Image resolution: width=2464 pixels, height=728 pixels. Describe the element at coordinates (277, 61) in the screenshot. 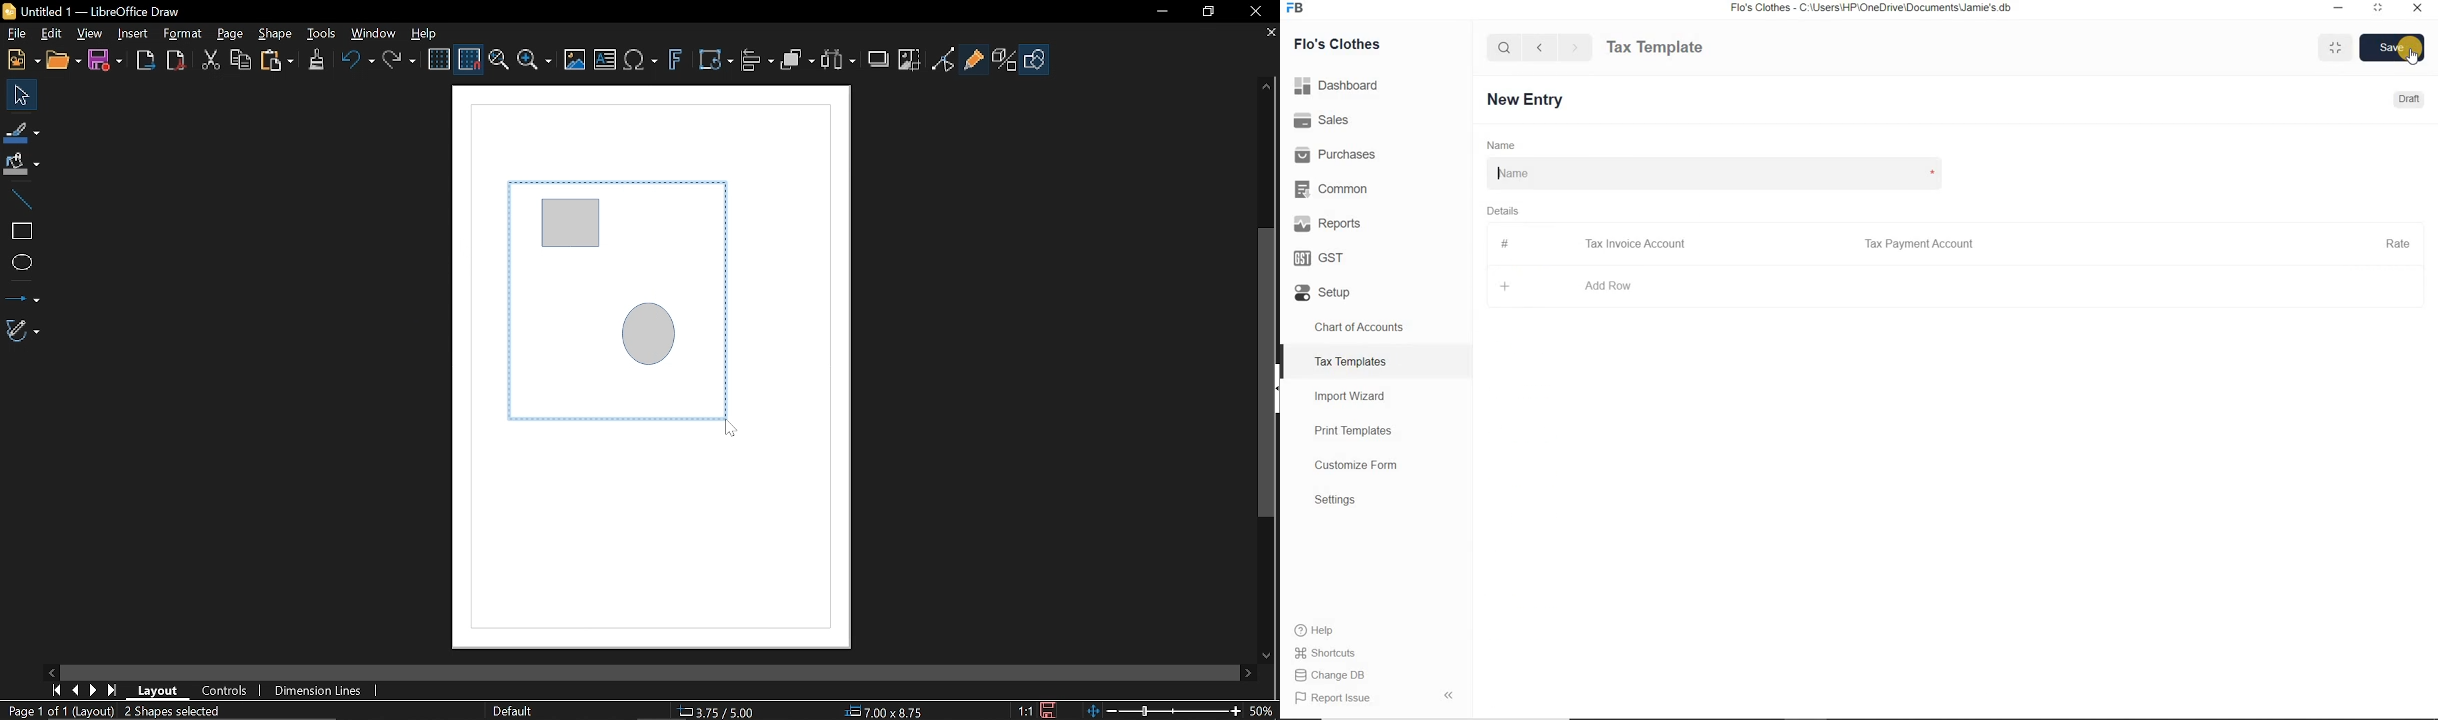

I see `Paste` at that location.